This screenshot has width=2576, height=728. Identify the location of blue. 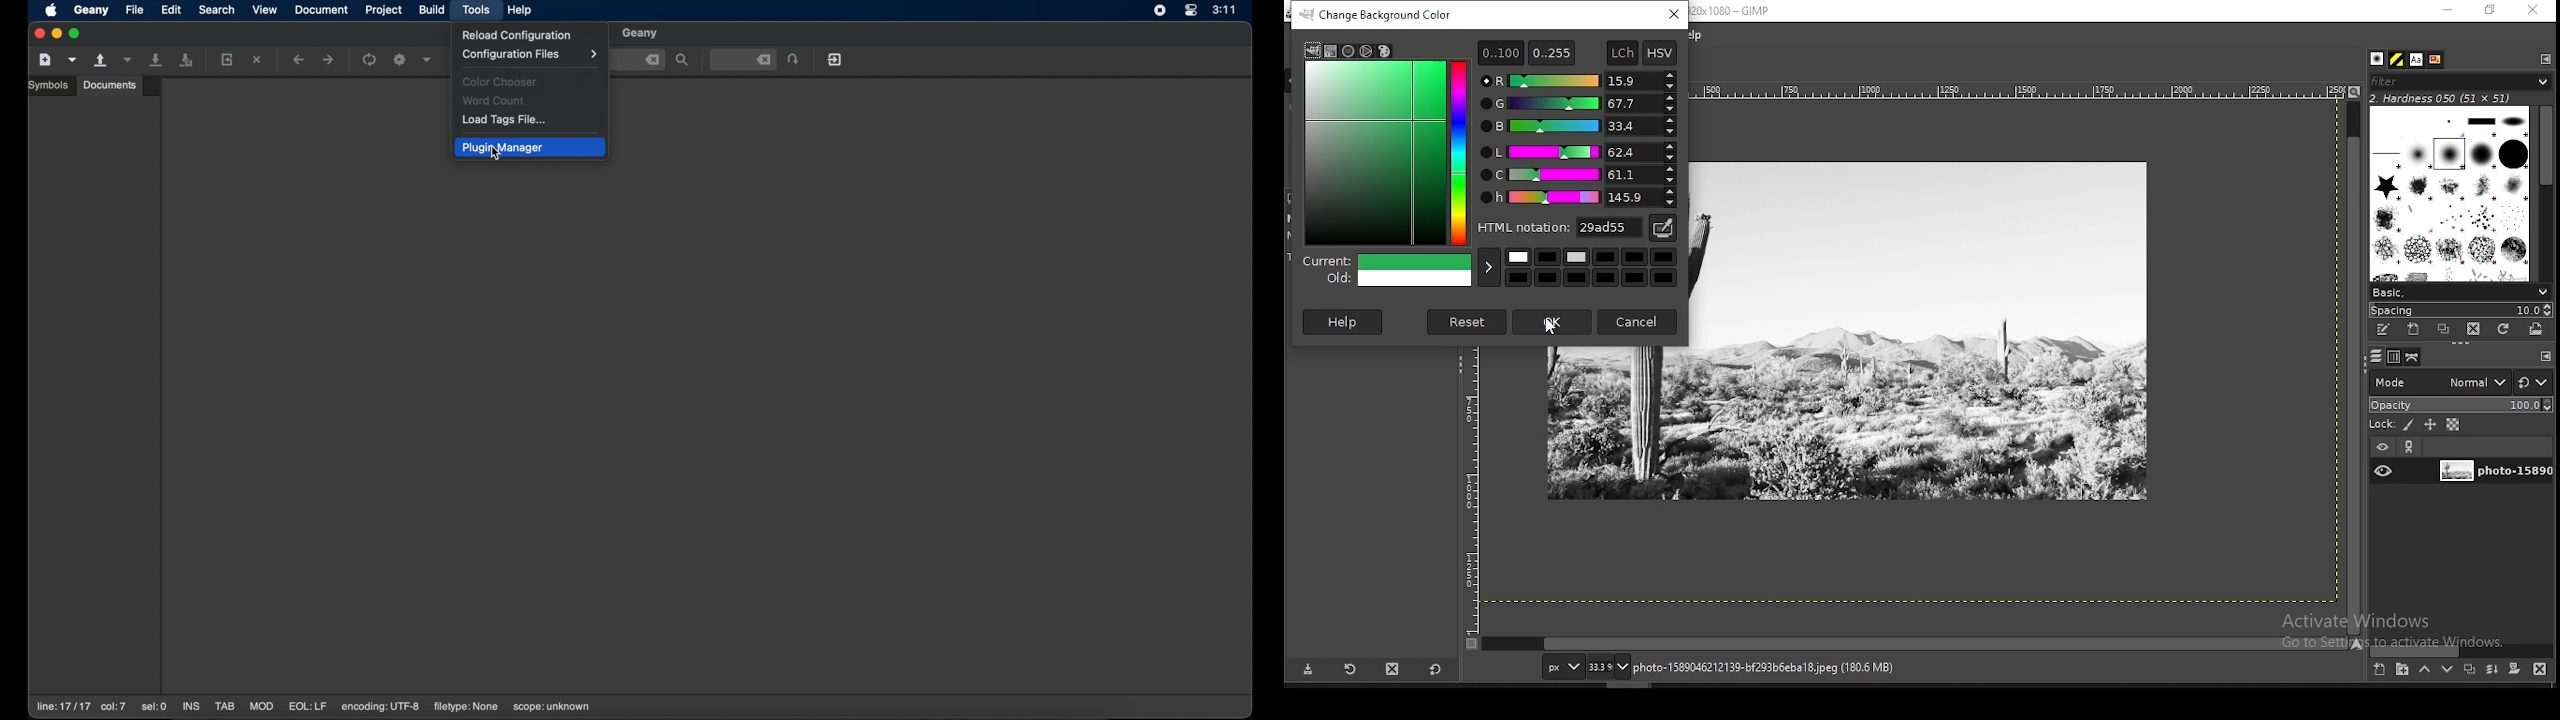
(1578, 127).